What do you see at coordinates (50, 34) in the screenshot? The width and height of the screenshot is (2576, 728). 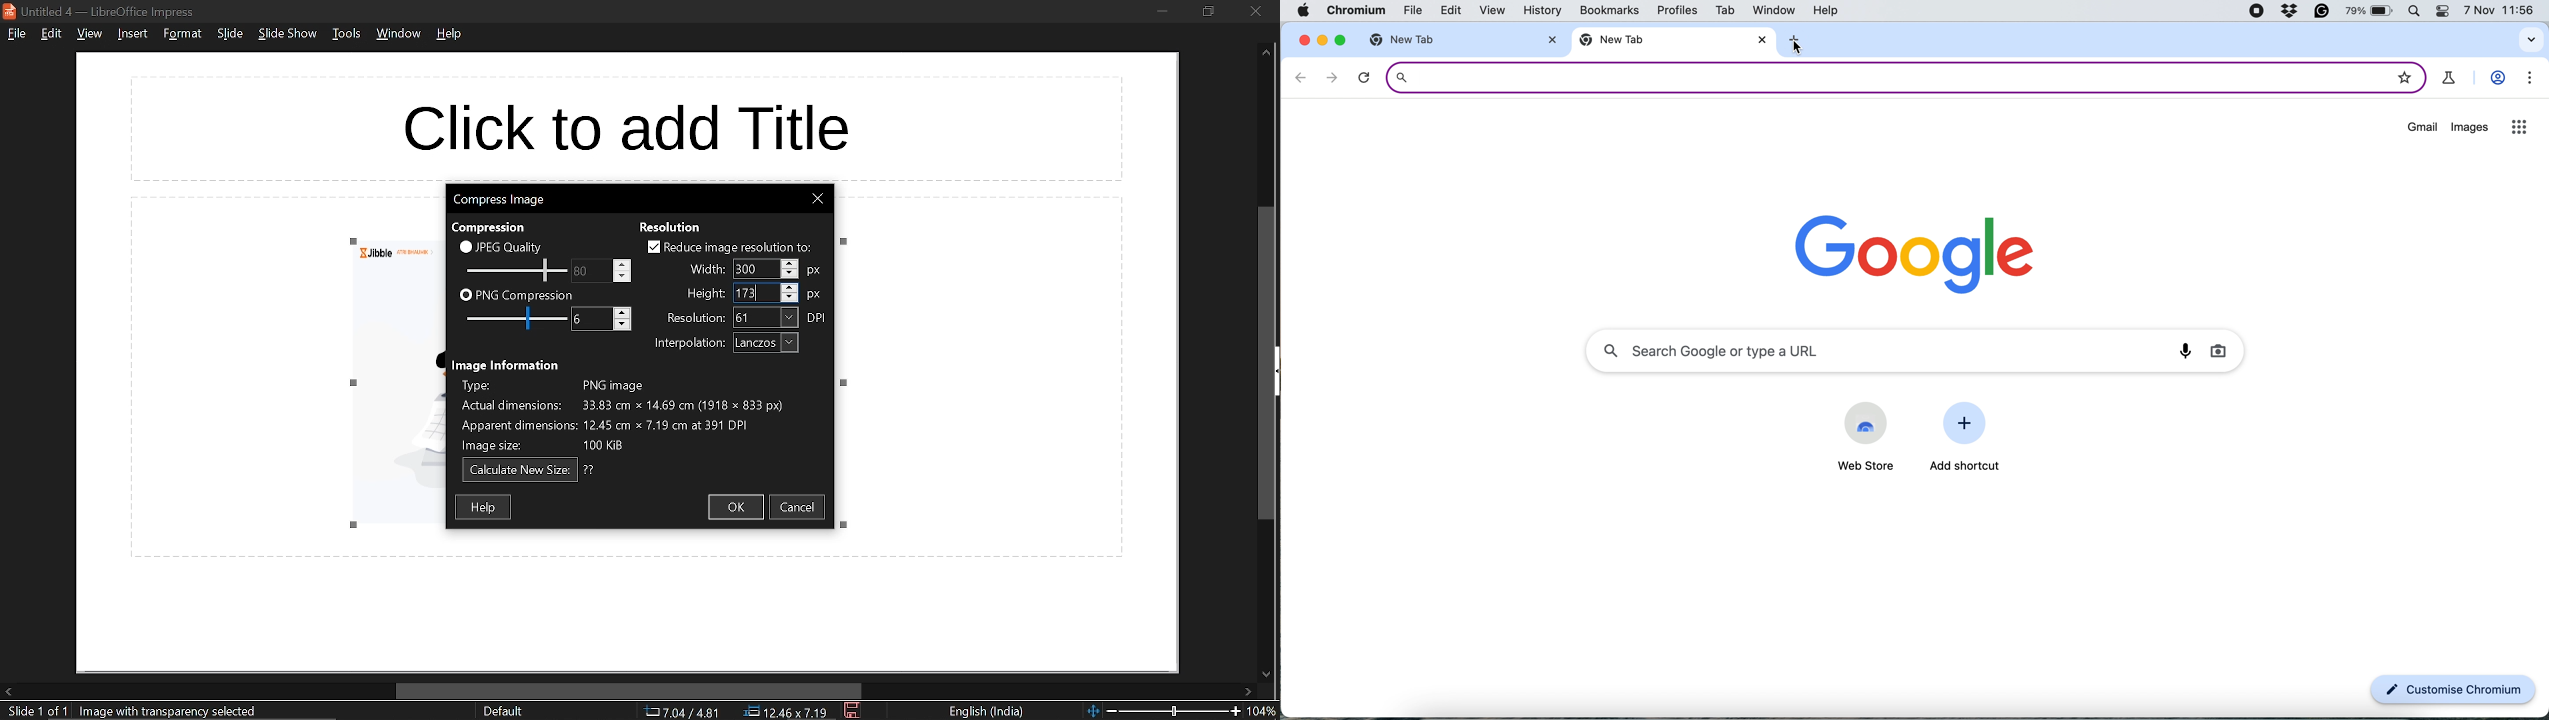 I see `edit` at bounding box center [50, 34].